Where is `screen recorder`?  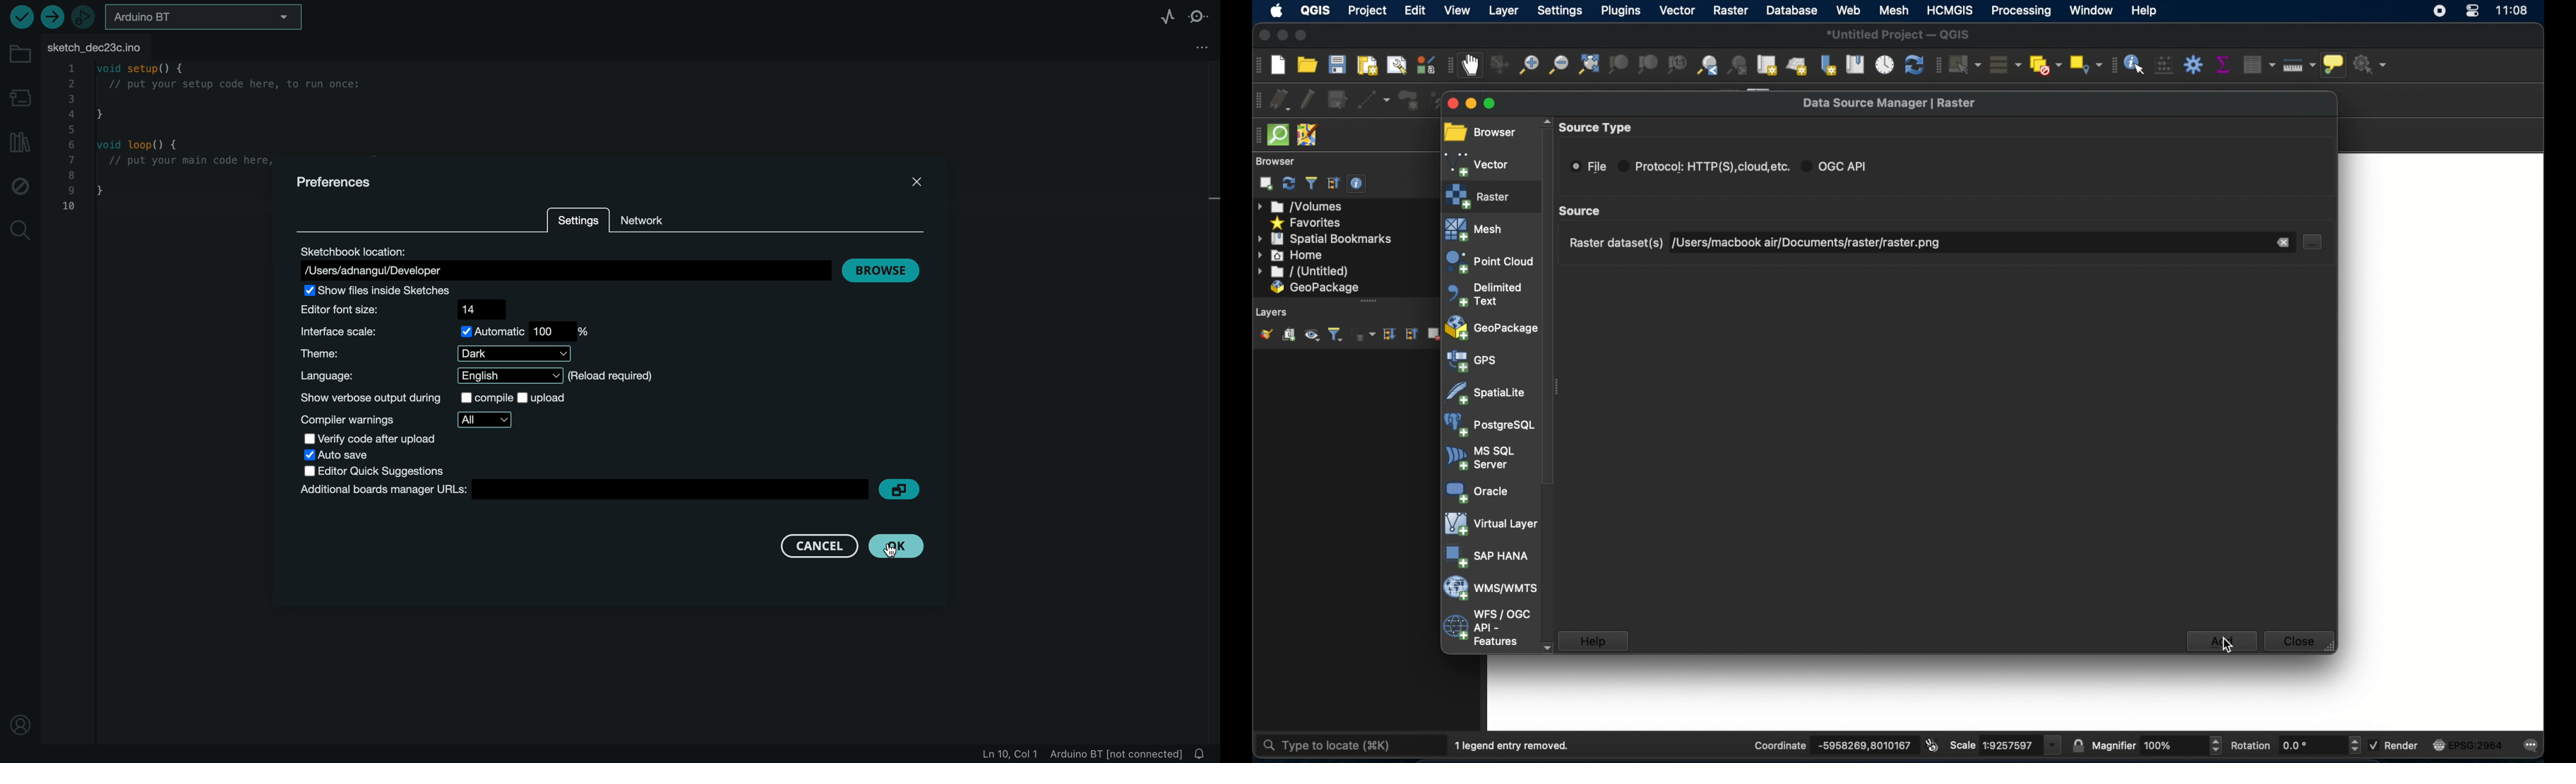
screen recorder is located at coordinates (2441, 13).